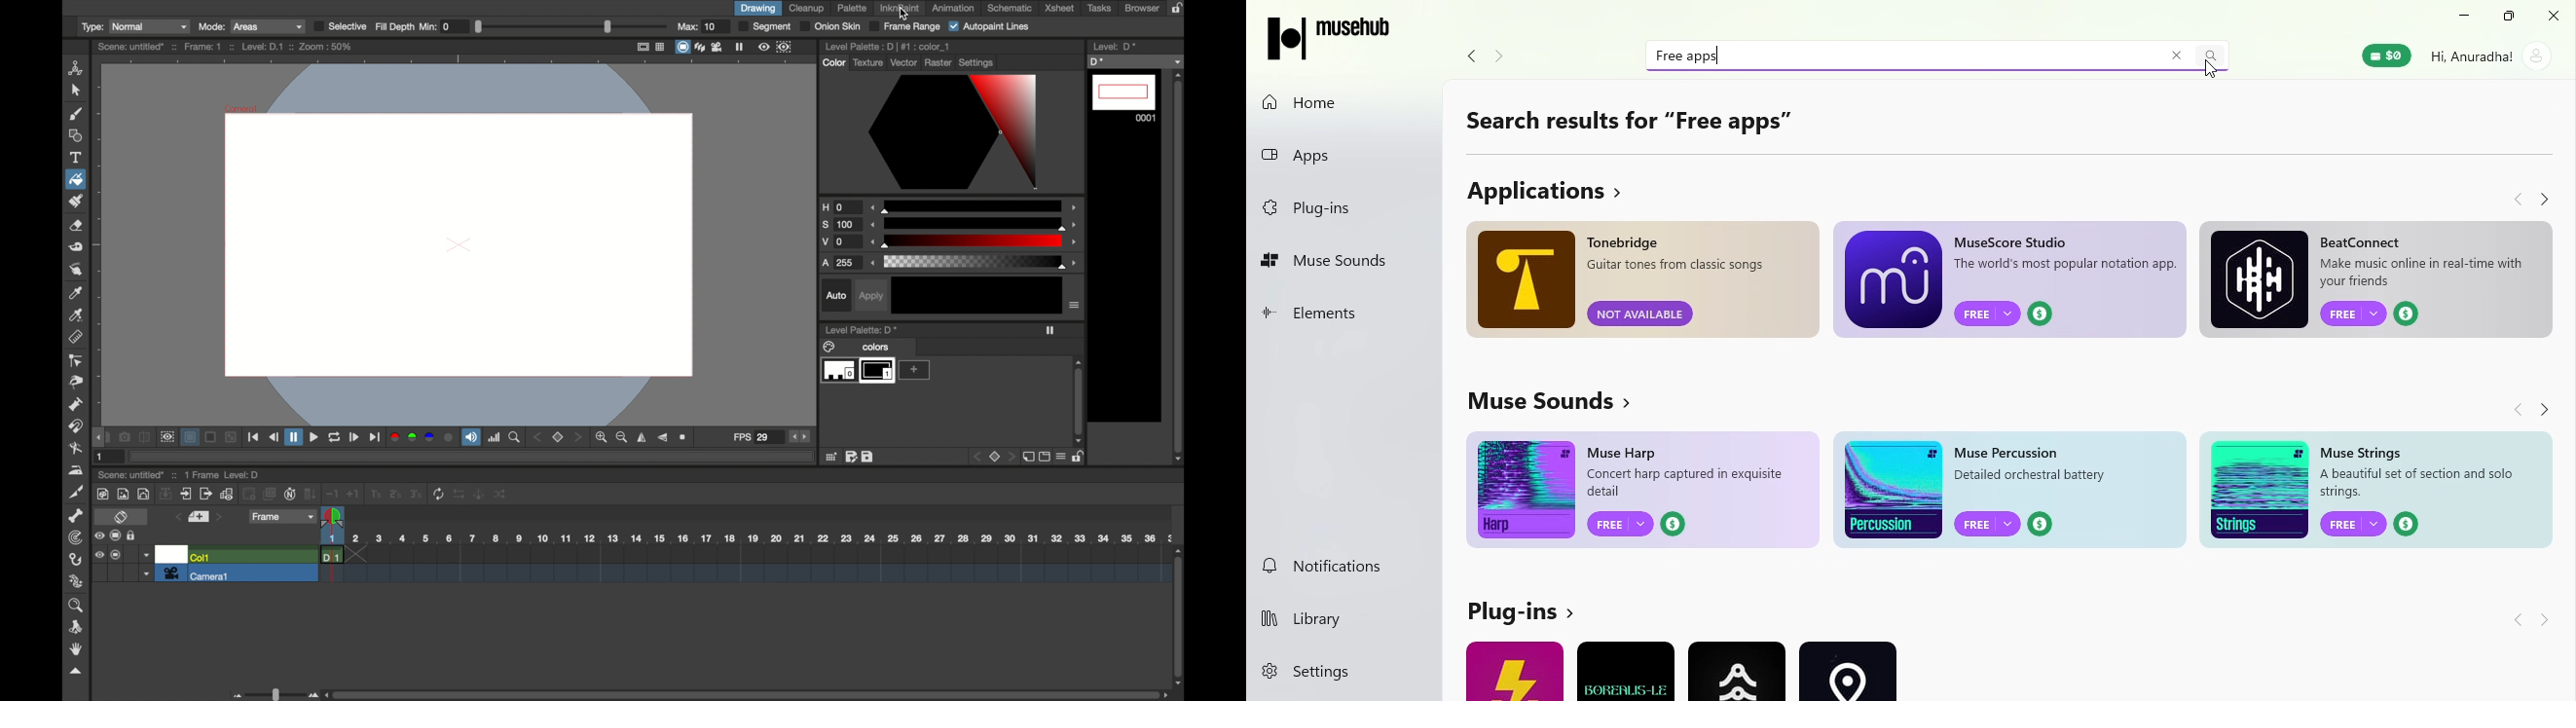 The image size is (2576, 728). What do you see at coordinates (480, 494) in the screenshot?
I see `animate` at bounding box center [480, 494].